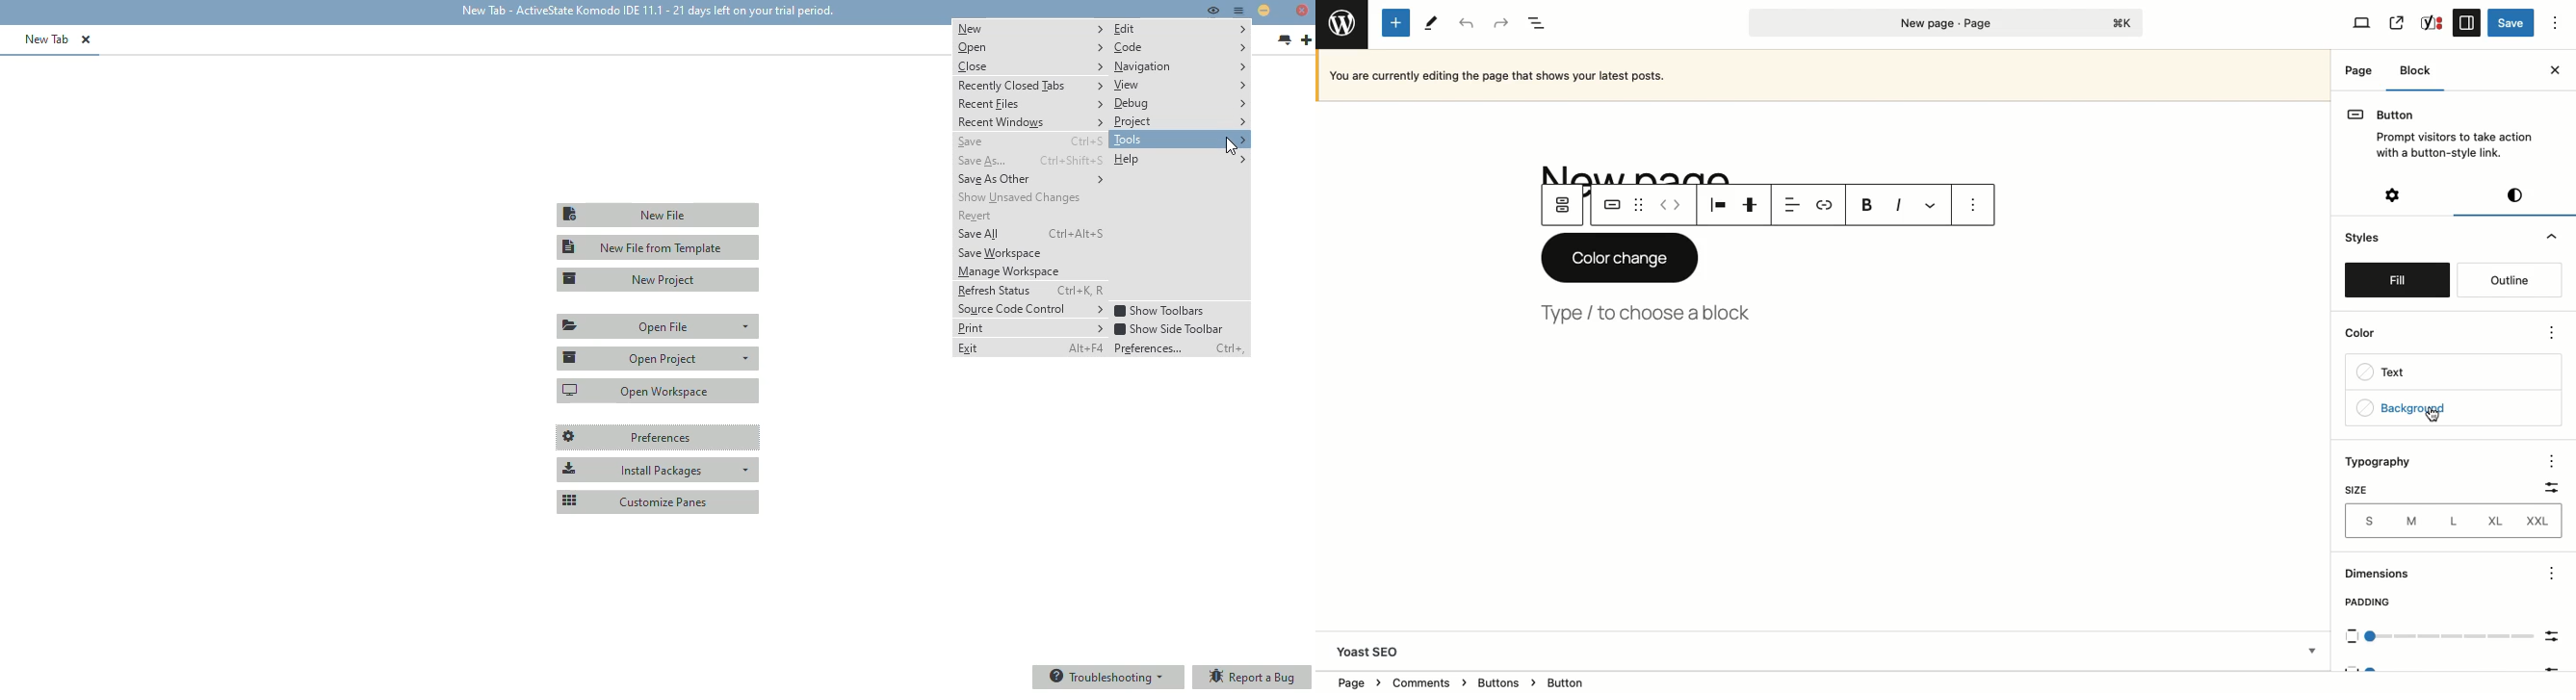 The width and height of the screenshot is (2576, 700). What do you see at coordinates (1973, 206) in the screenshot?
I see `Options` at bounding box center [1973, 206].